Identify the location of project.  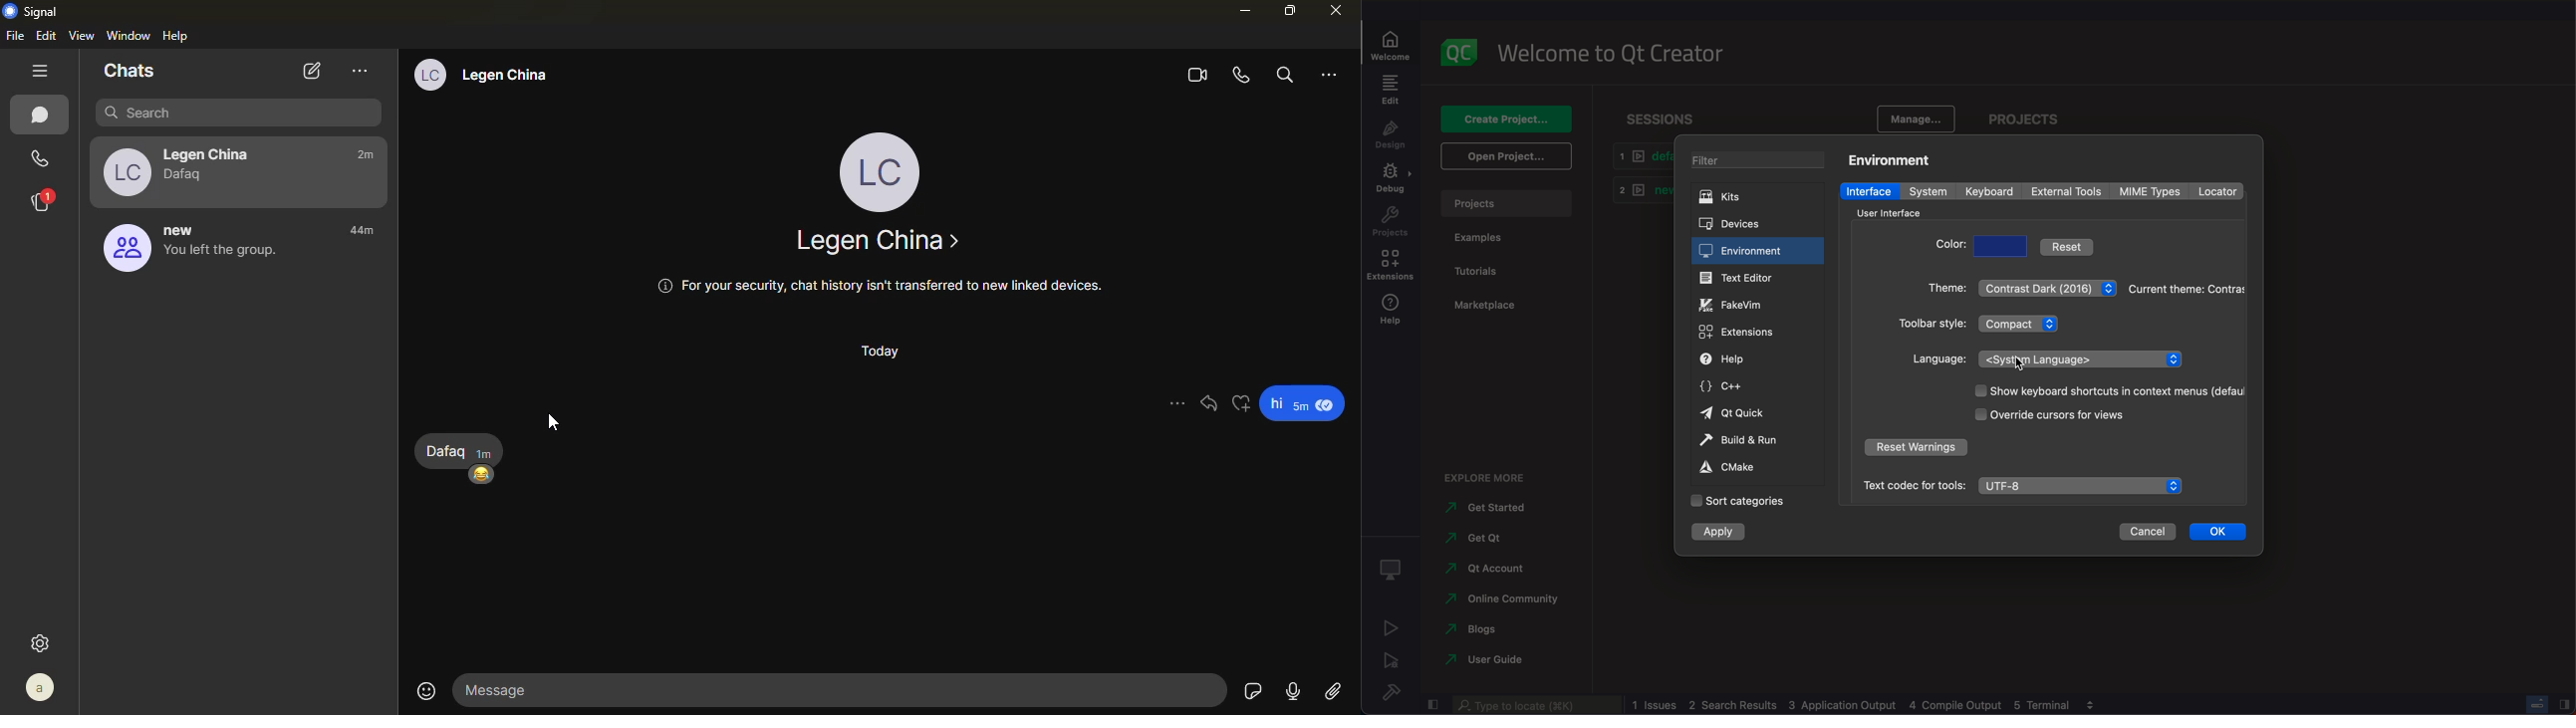
(2022, 120).